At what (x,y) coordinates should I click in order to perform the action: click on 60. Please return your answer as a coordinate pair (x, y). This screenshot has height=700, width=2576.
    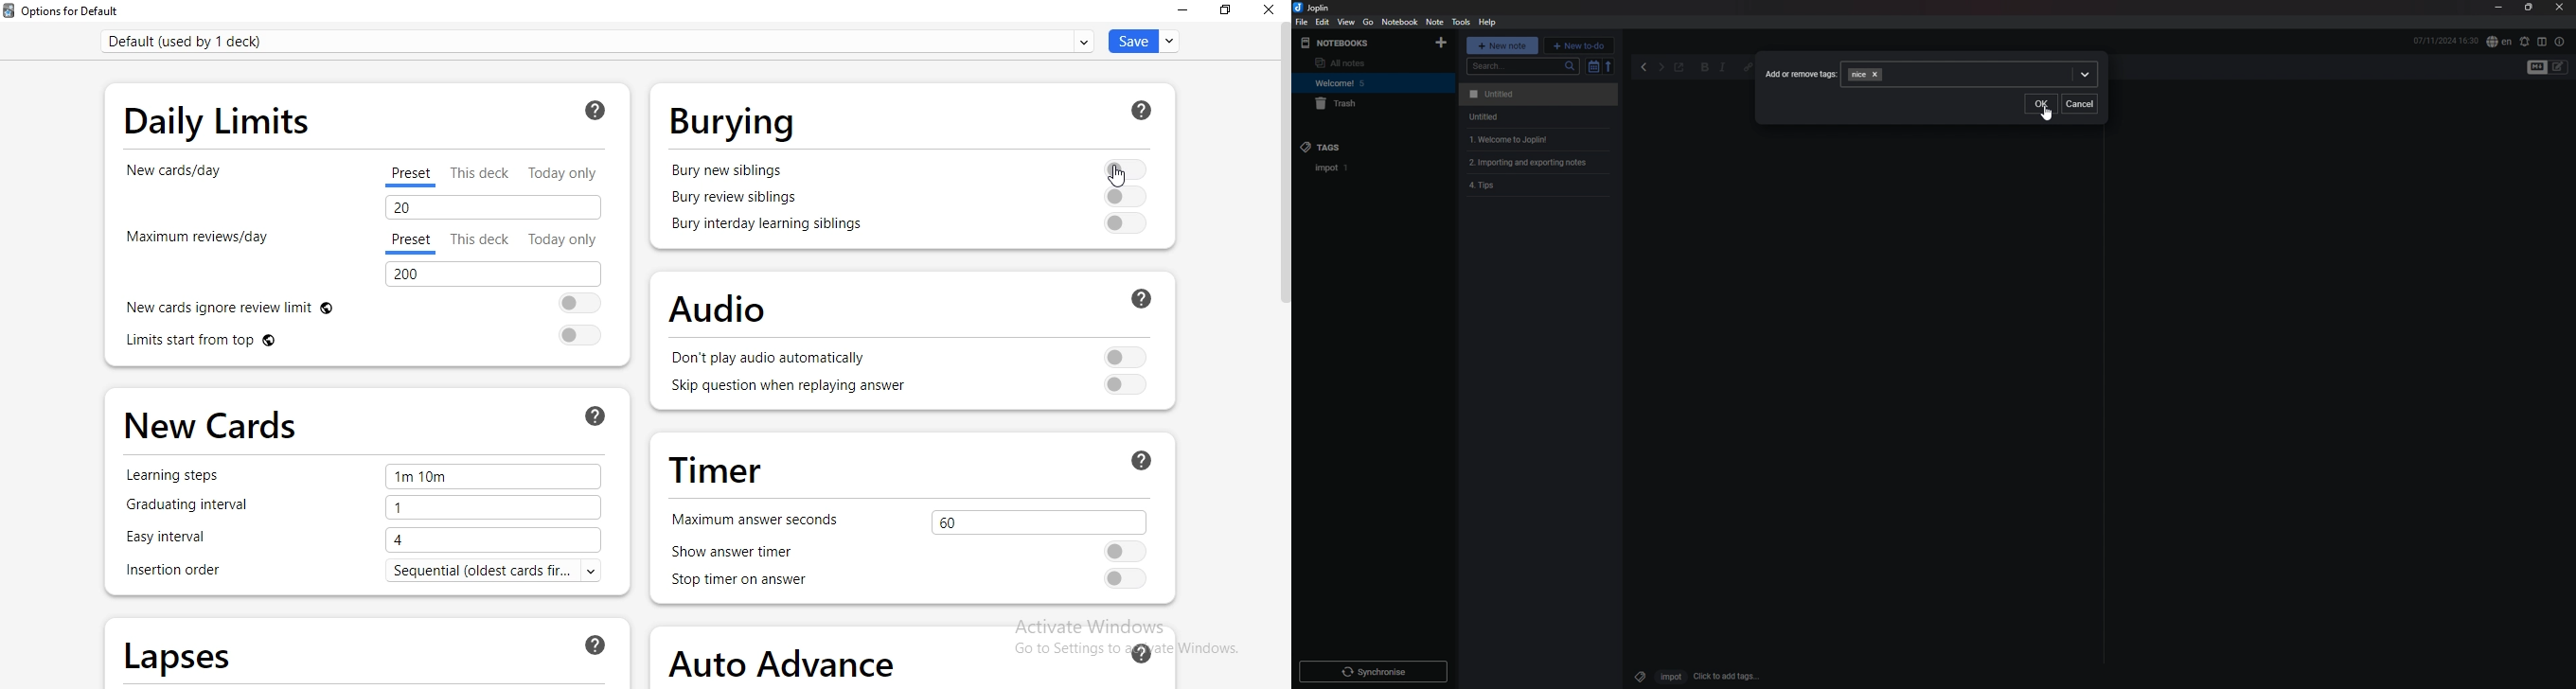
    Looking at the image, I should click on (1036, 520).